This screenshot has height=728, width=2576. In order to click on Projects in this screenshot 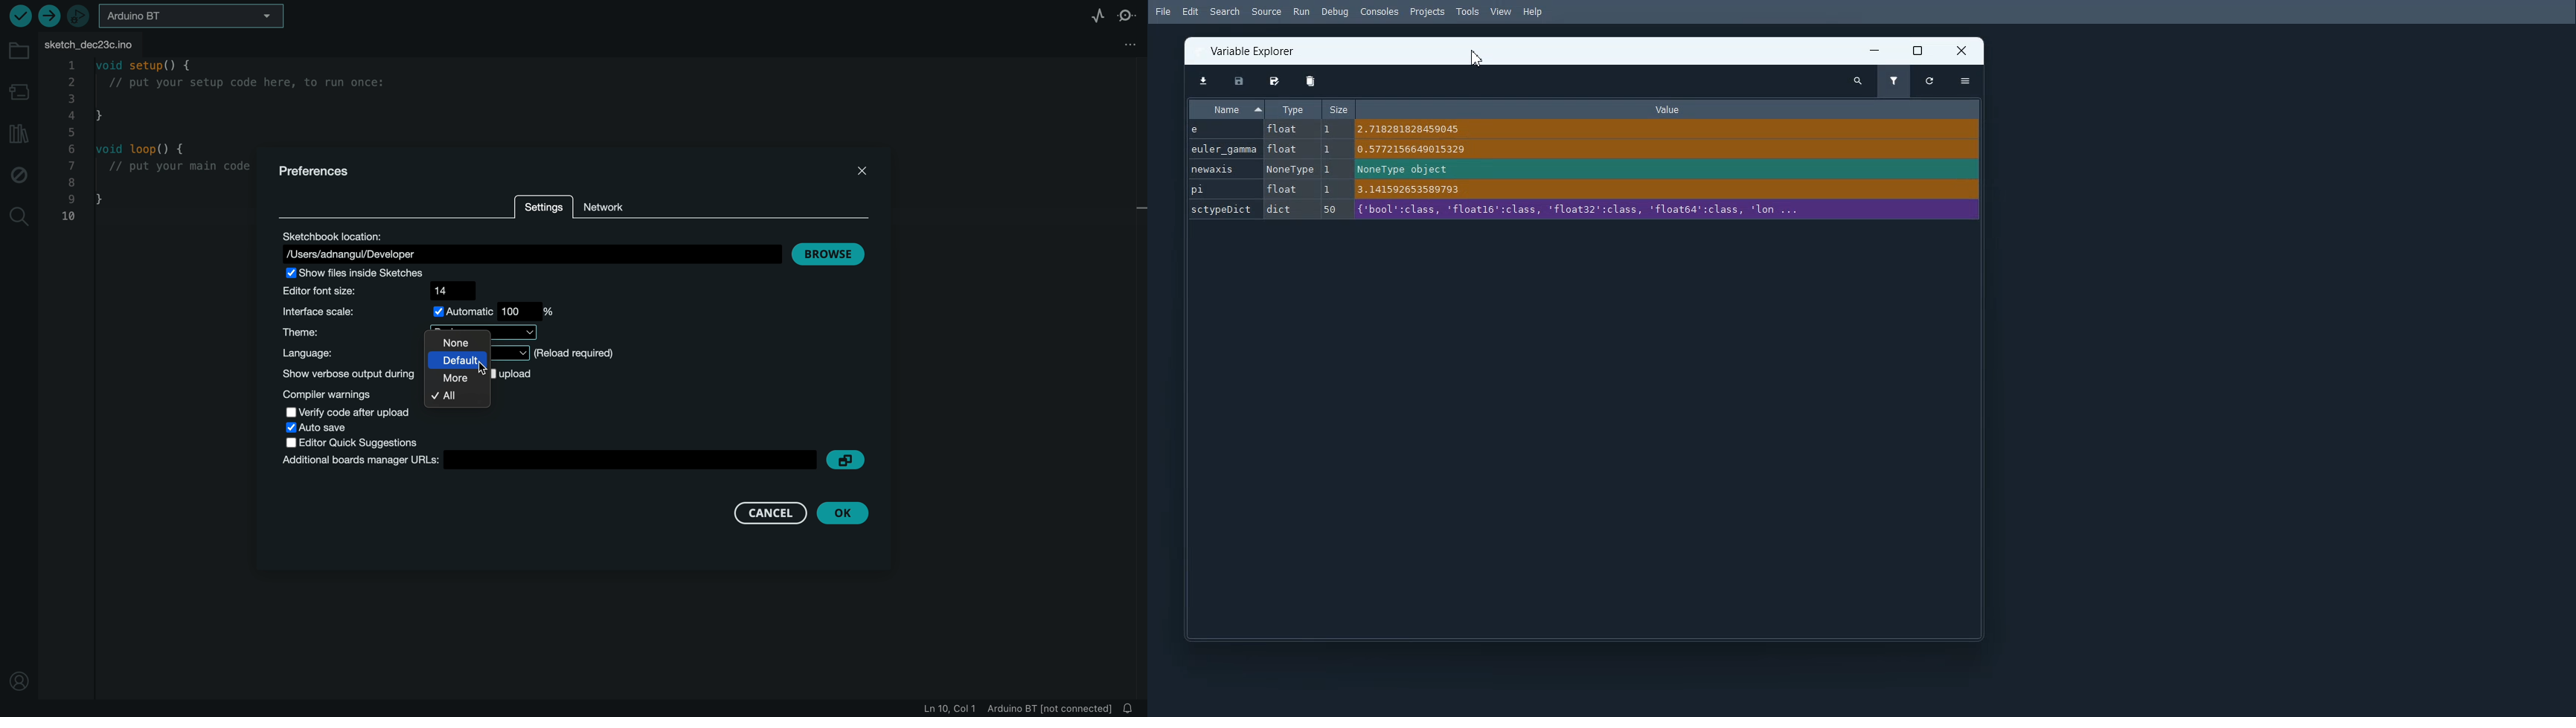, I will do `click(1427, 11)`.